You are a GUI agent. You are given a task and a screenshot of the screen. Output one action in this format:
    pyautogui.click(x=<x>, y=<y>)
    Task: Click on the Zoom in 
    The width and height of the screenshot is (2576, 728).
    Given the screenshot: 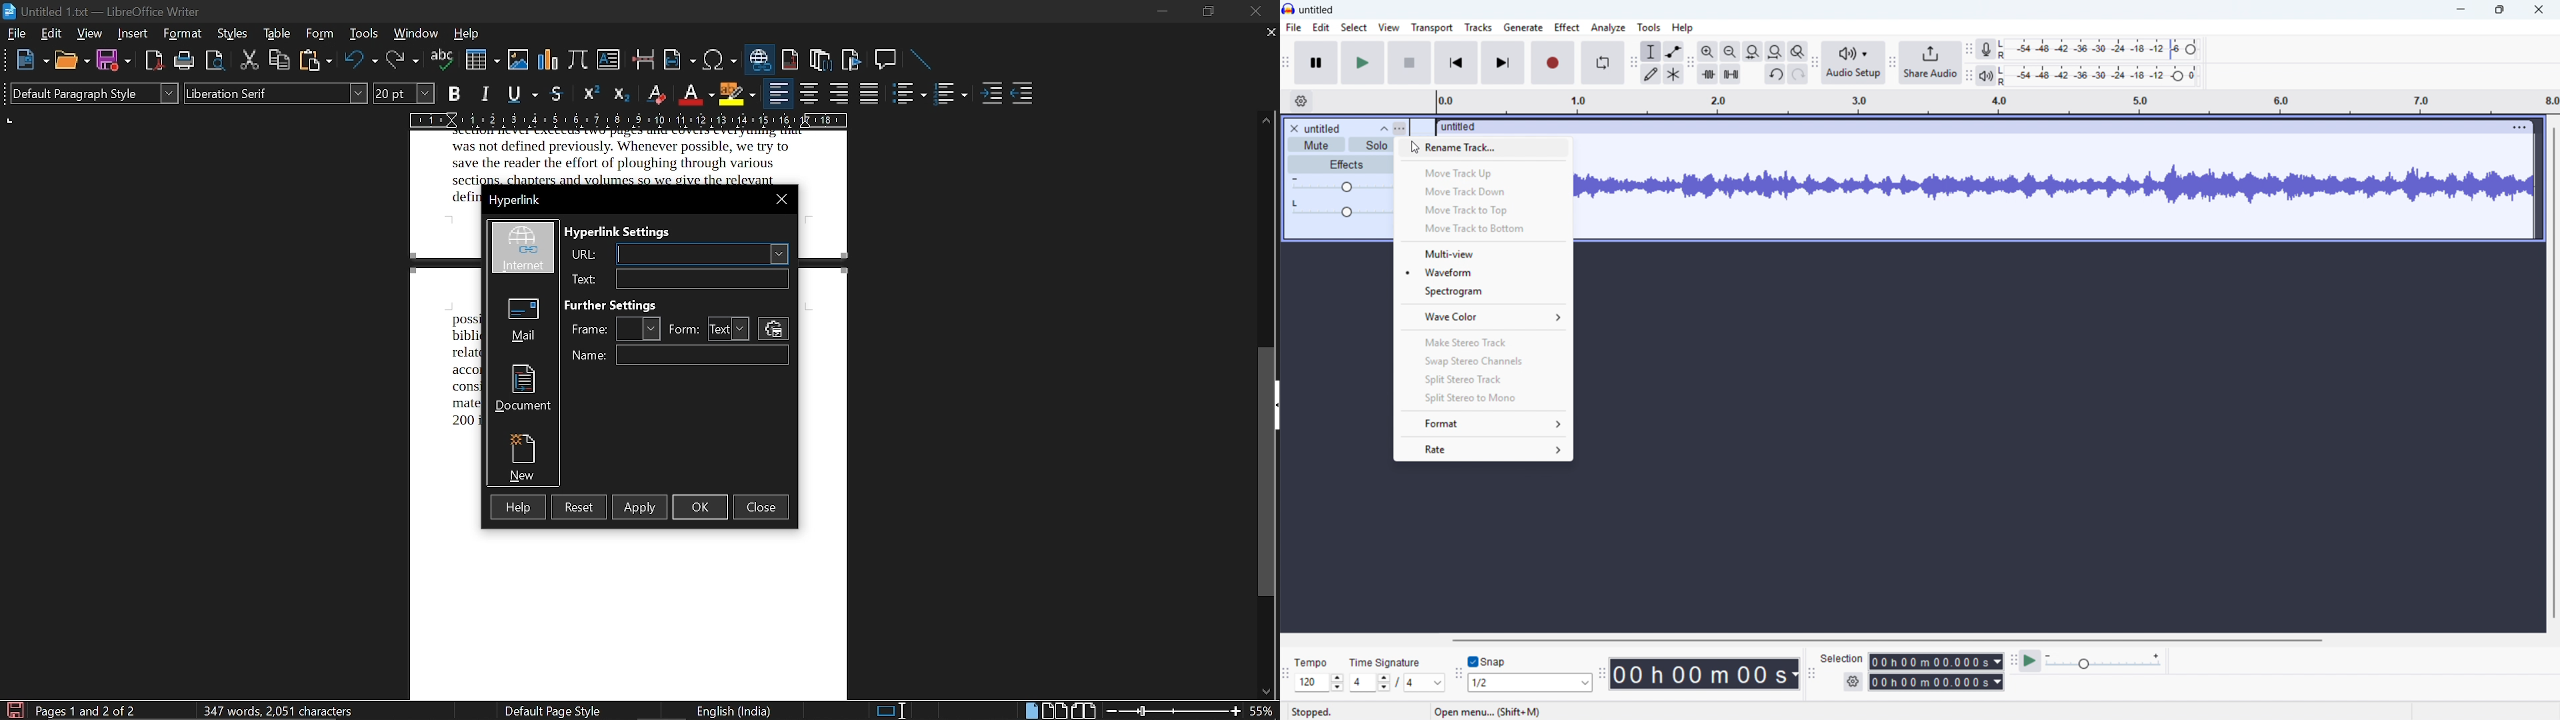 What is the action you would take?
    pyautogui.click(x=1708, y=51)
    